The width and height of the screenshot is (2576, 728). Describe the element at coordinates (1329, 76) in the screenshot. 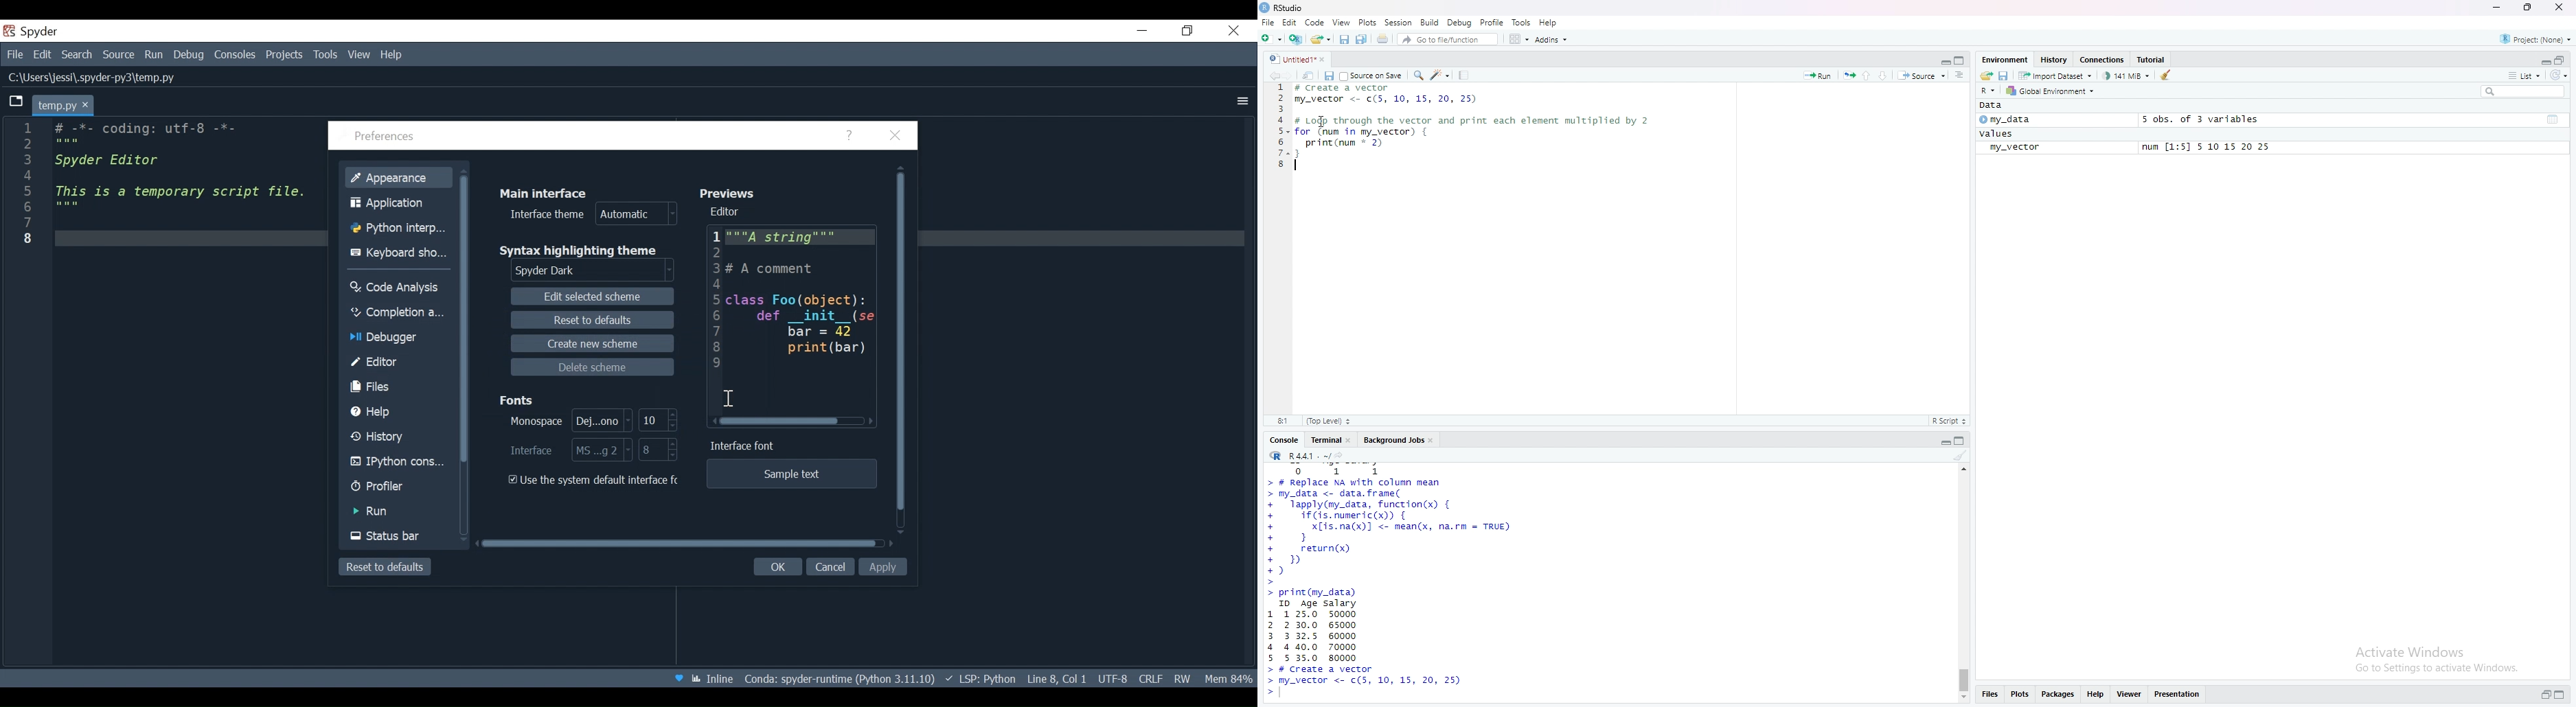

I see `save current document` at that location.